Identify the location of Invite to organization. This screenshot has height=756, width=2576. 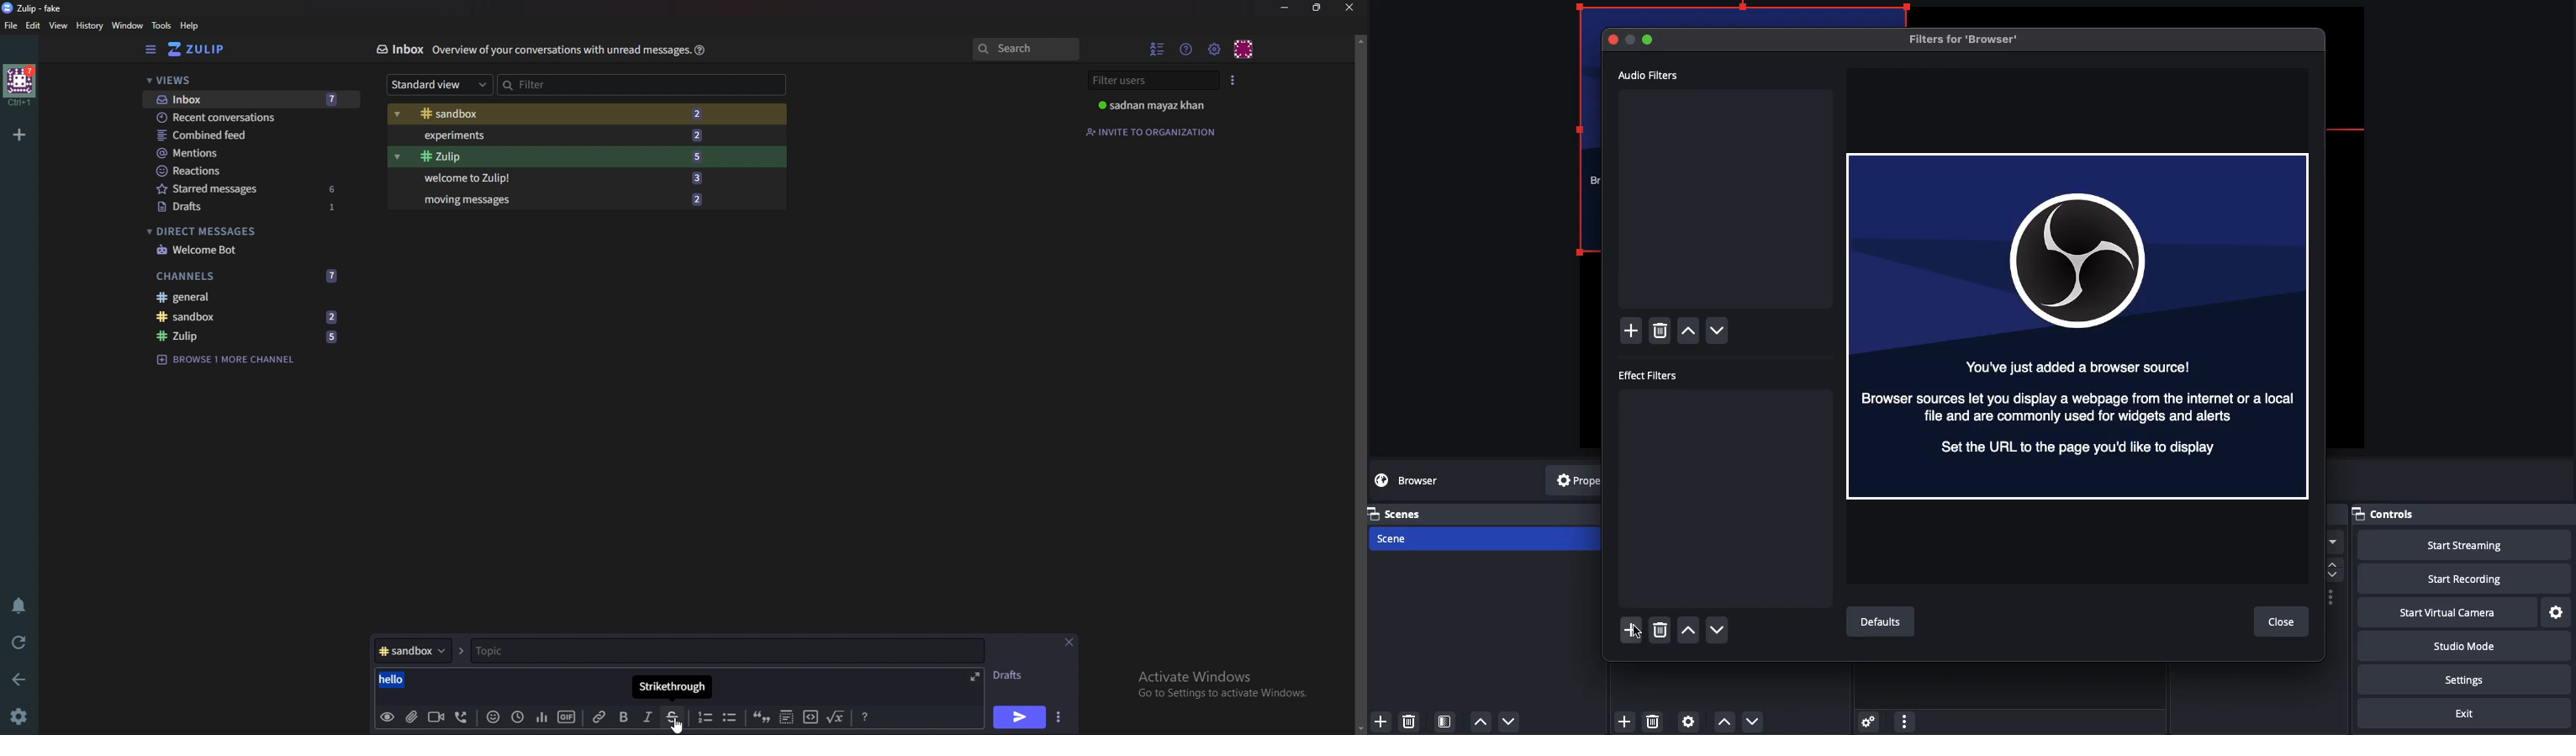
(1156, 131).